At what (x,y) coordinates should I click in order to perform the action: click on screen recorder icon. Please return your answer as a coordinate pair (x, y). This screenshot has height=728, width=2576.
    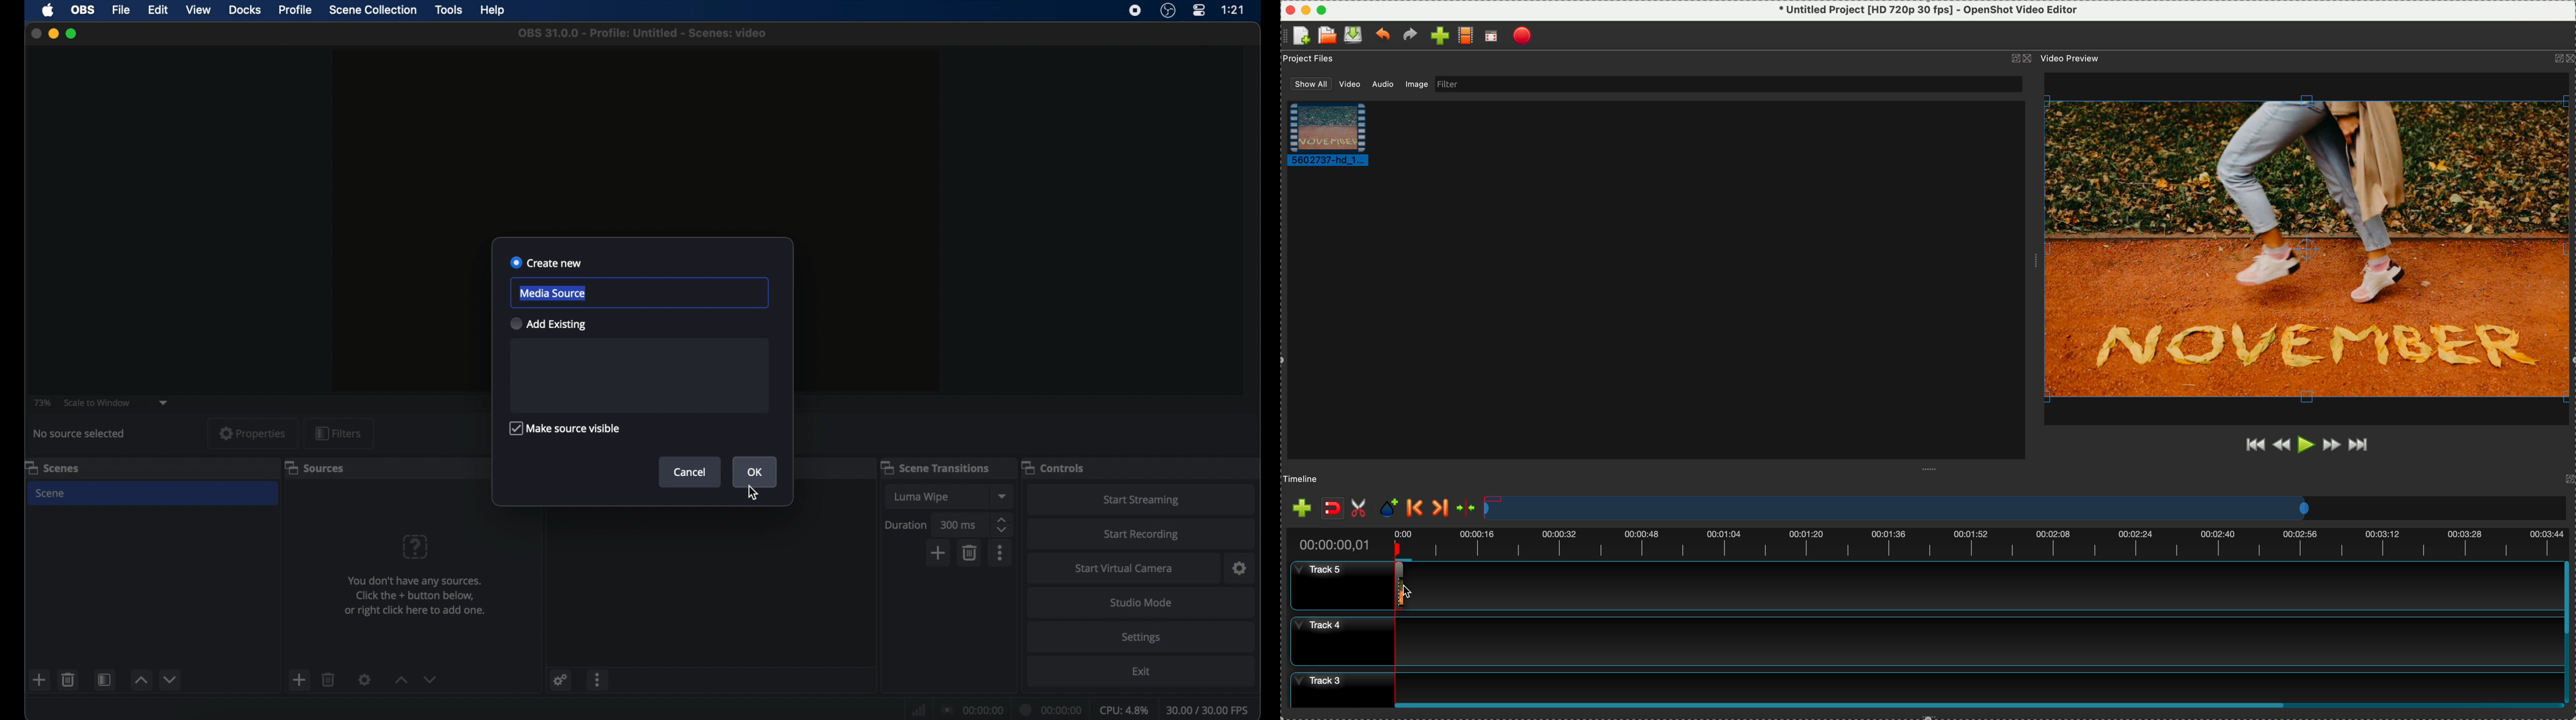
    Looking at the image, I should click on (1136, 11).